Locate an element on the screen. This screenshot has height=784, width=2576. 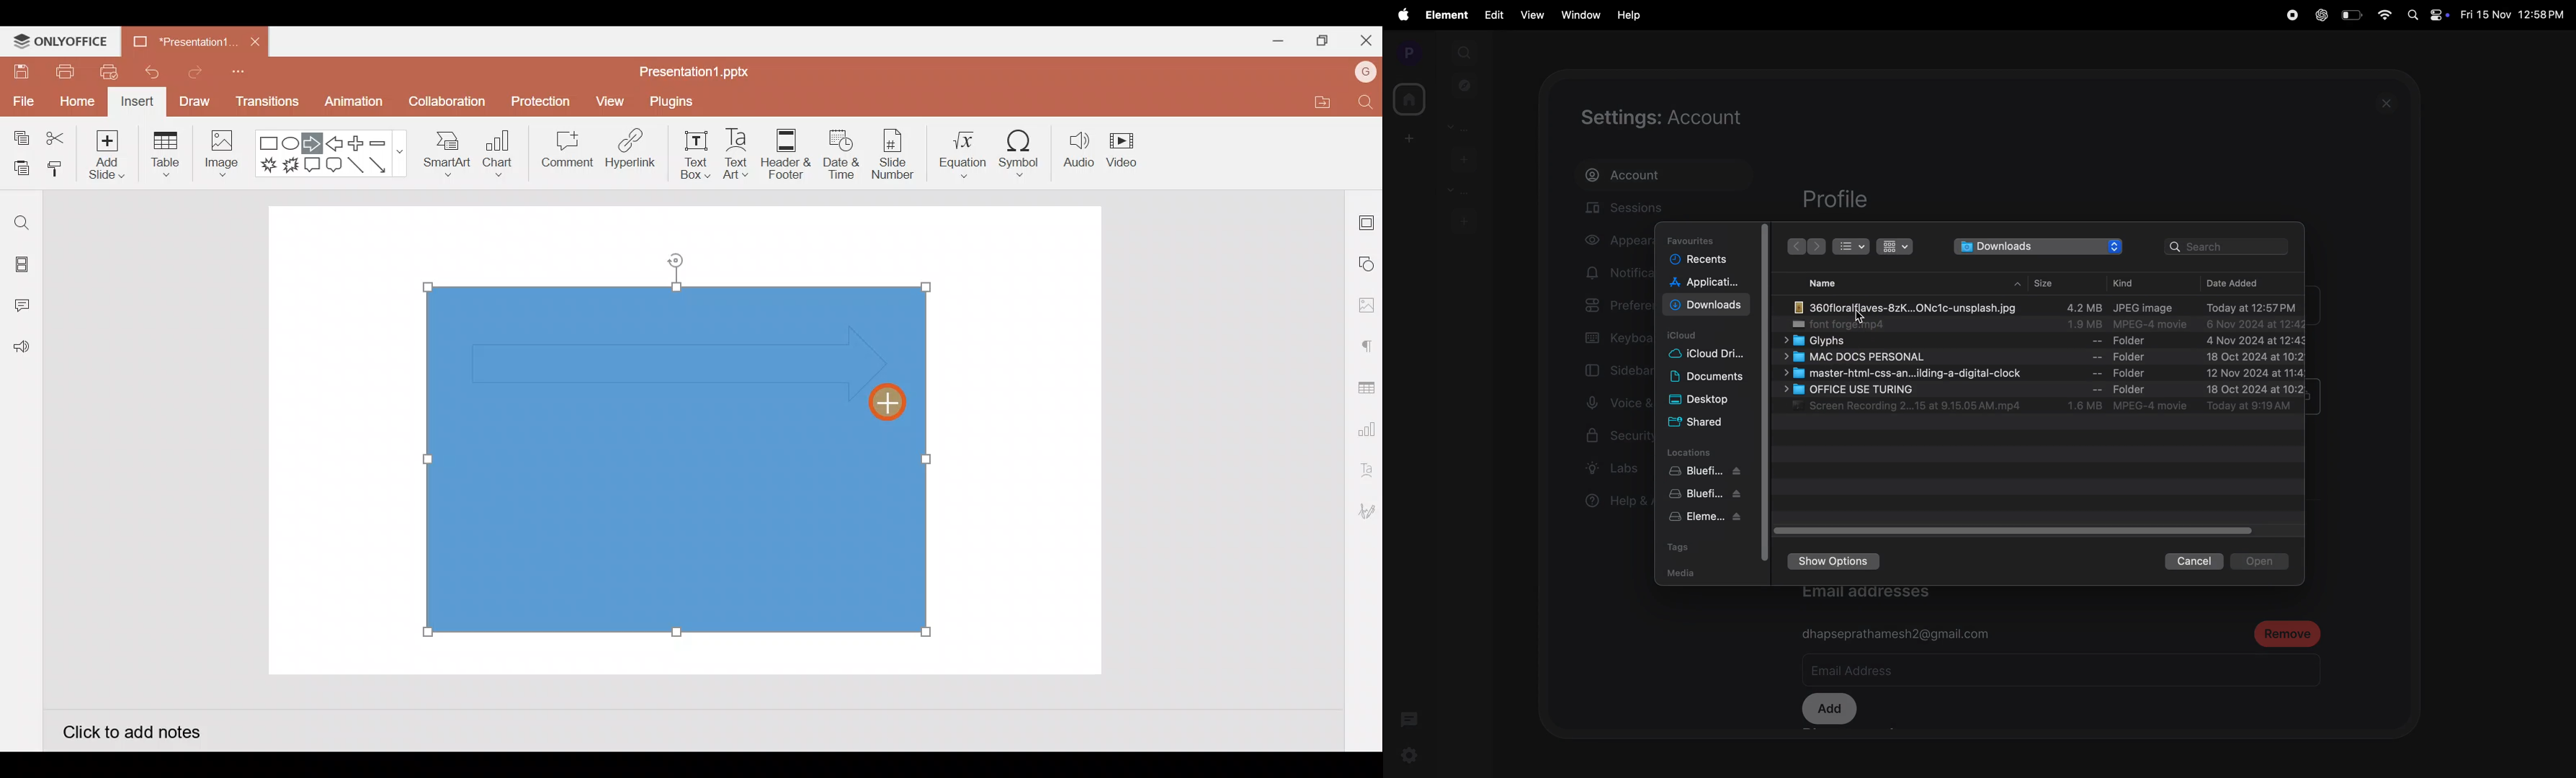
Plus is located at coordinates (359, 143).